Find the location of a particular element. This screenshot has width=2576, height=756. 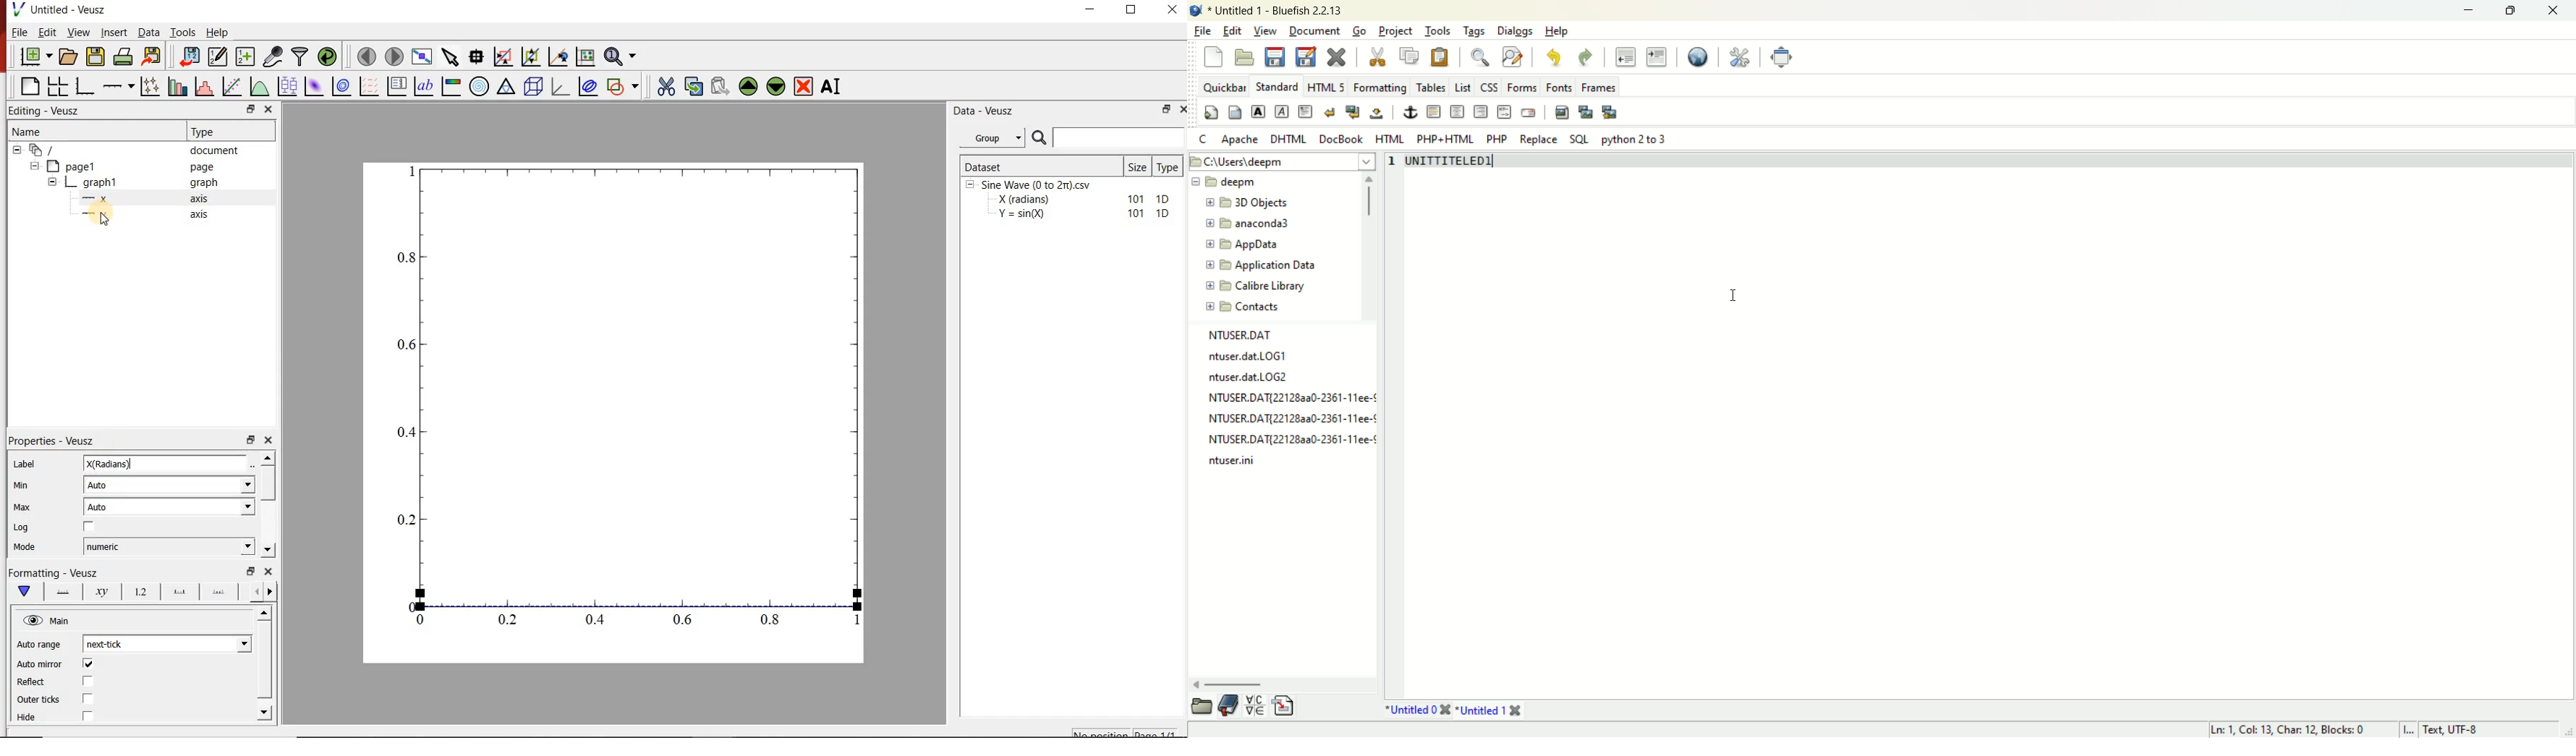

fonts is located at coordinates (1560, 86).